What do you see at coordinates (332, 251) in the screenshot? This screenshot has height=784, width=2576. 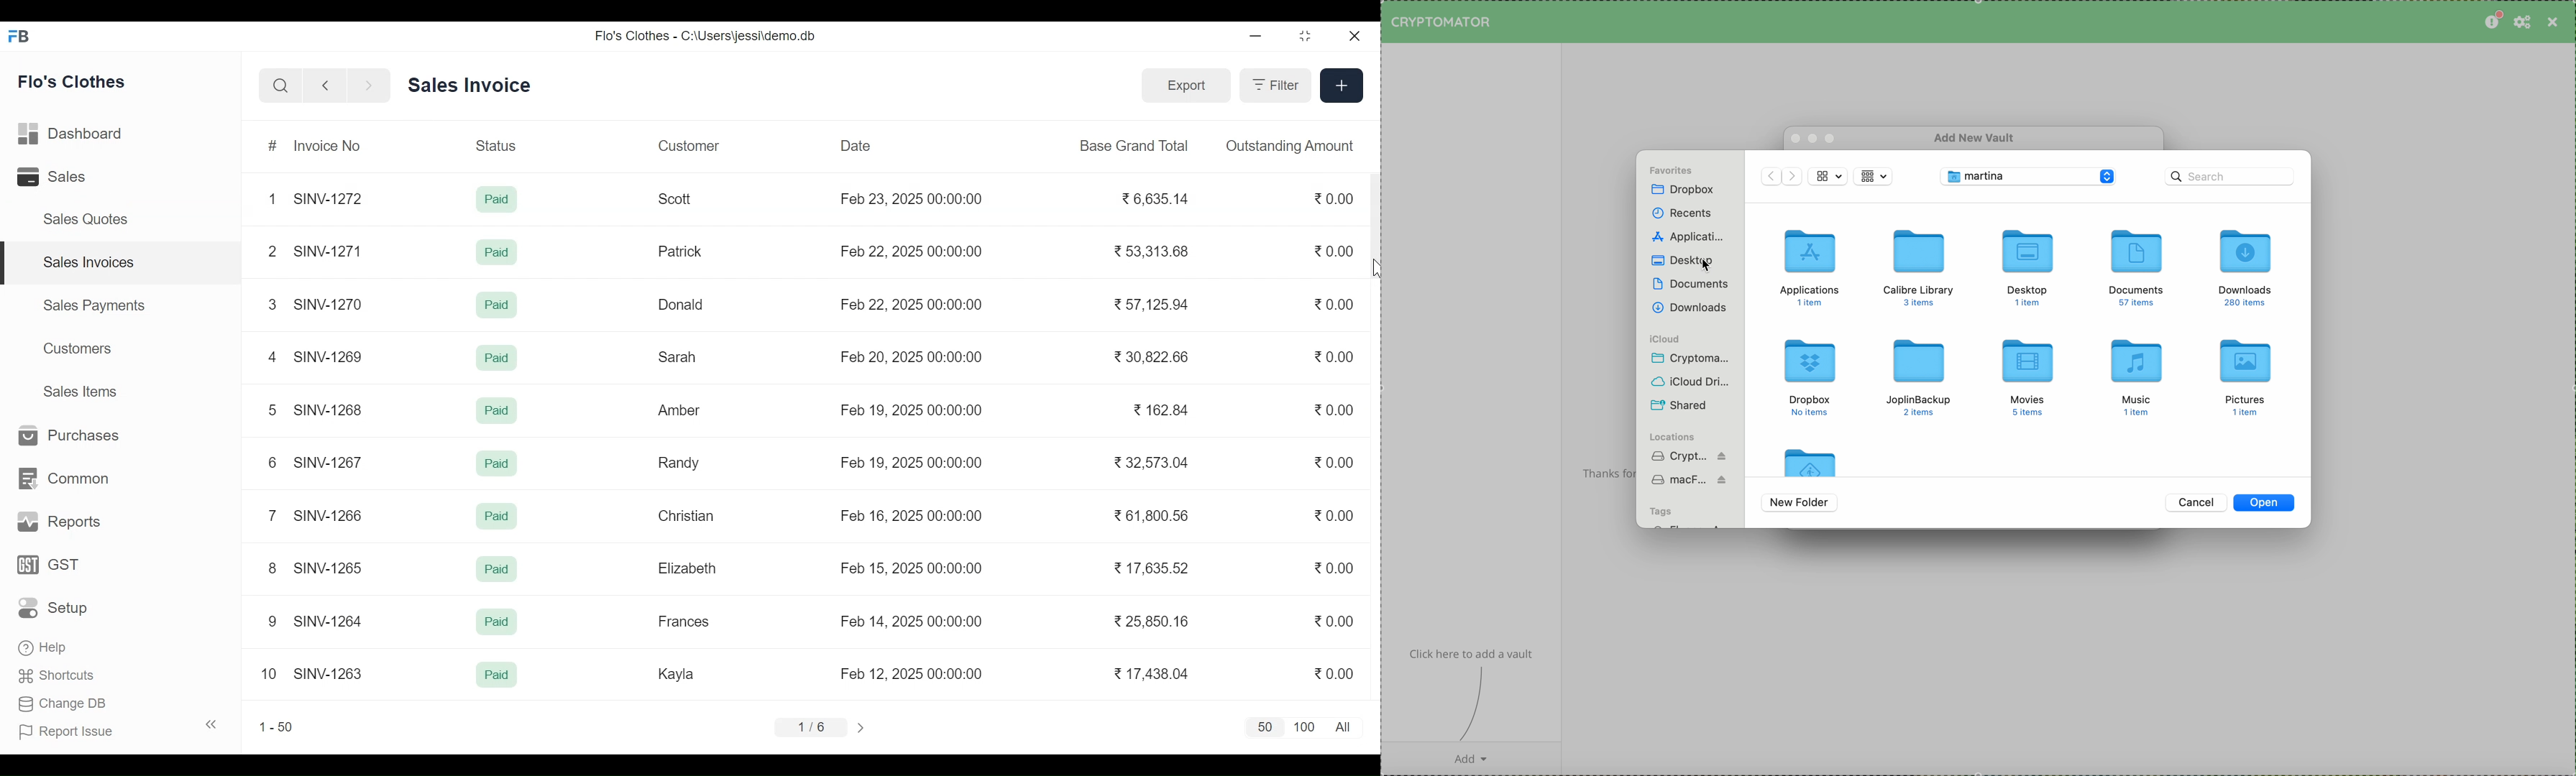 I see `SINV-1271` at bounding box center [332, 251].